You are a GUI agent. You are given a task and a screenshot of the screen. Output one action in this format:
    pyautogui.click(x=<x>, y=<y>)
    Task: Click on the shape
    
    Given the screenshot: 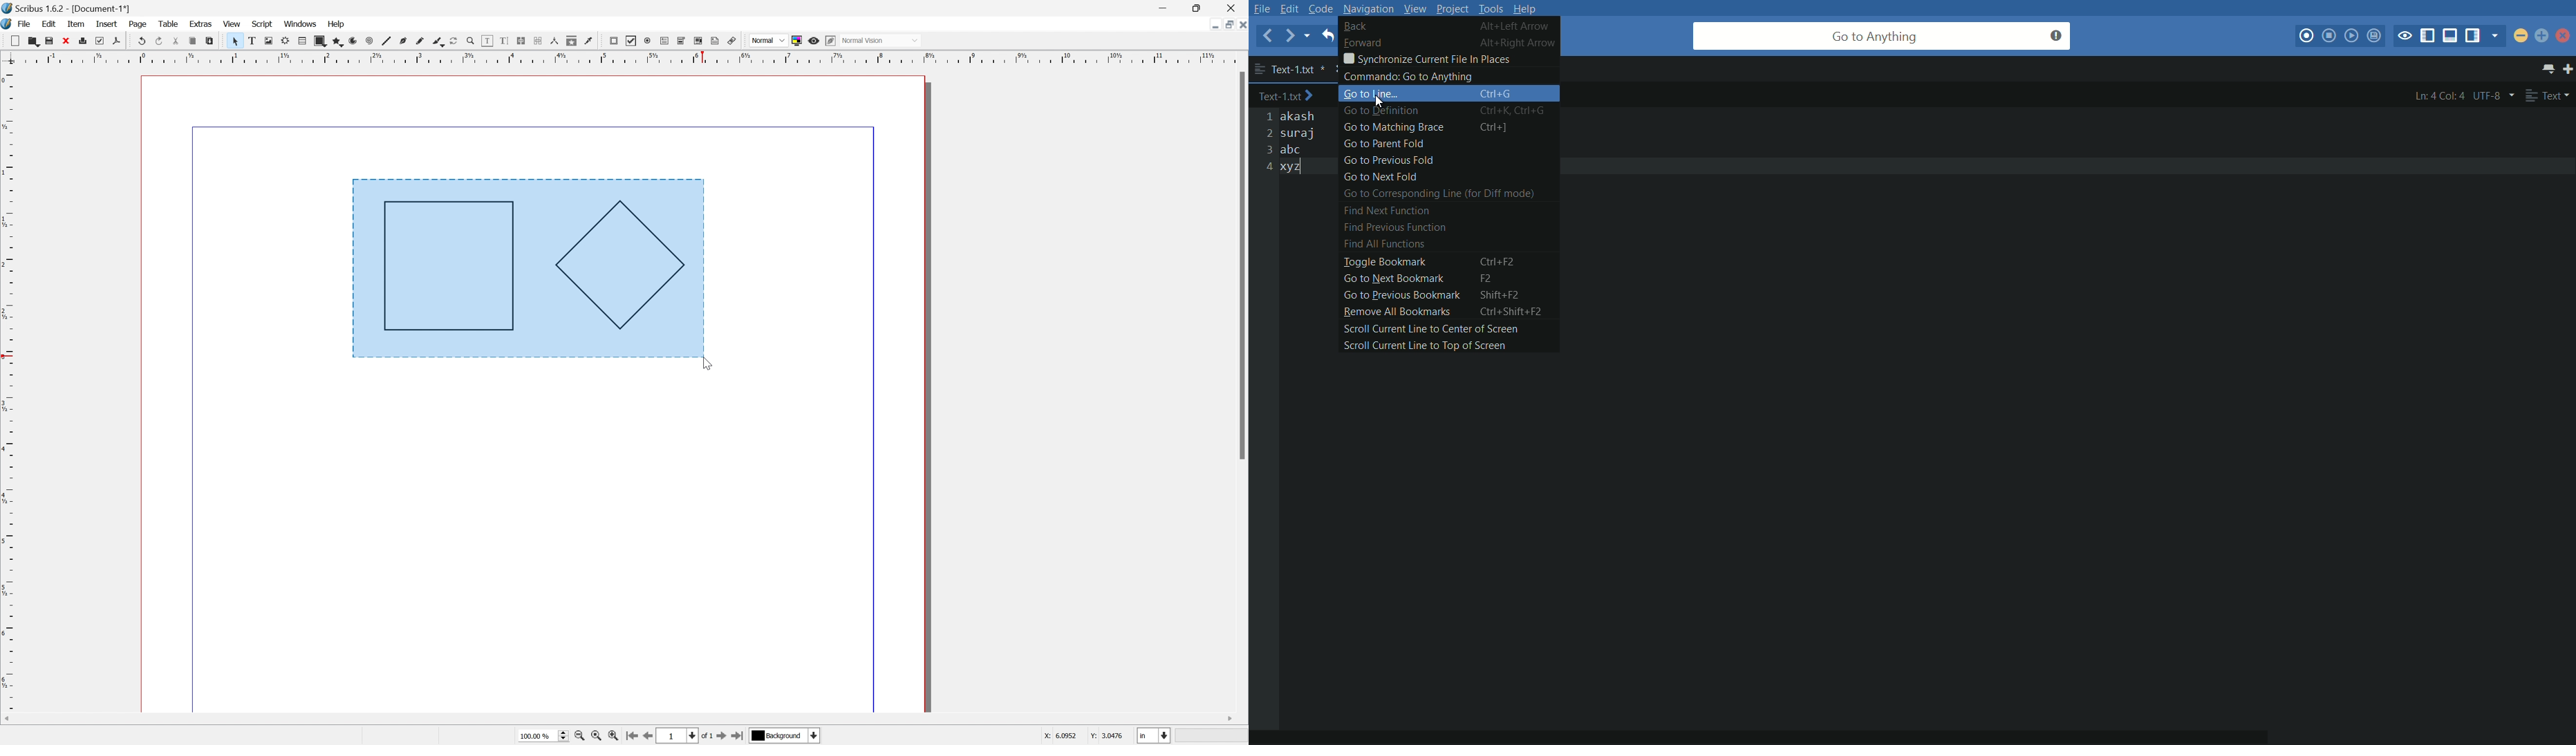 What is the action you would take?
    pyautogui.click(x=319, y=41)
    